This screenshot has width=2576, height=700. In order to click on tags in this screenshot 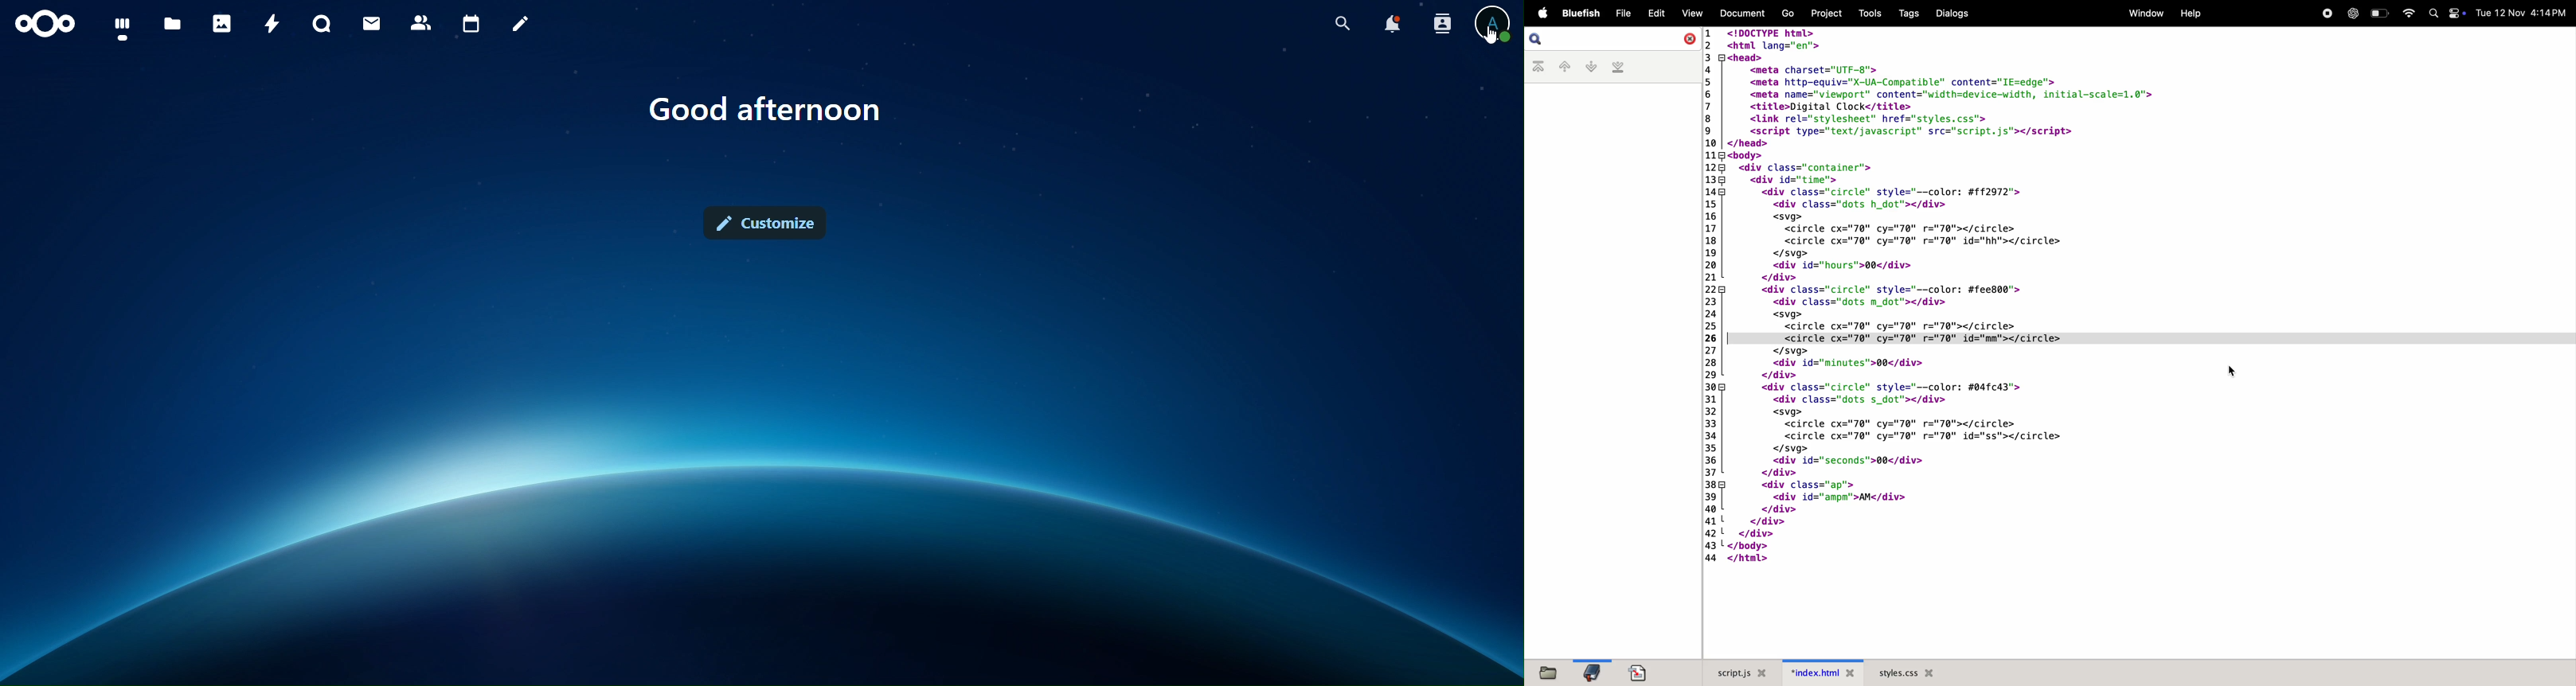, I will do `click(1907, 14)`.